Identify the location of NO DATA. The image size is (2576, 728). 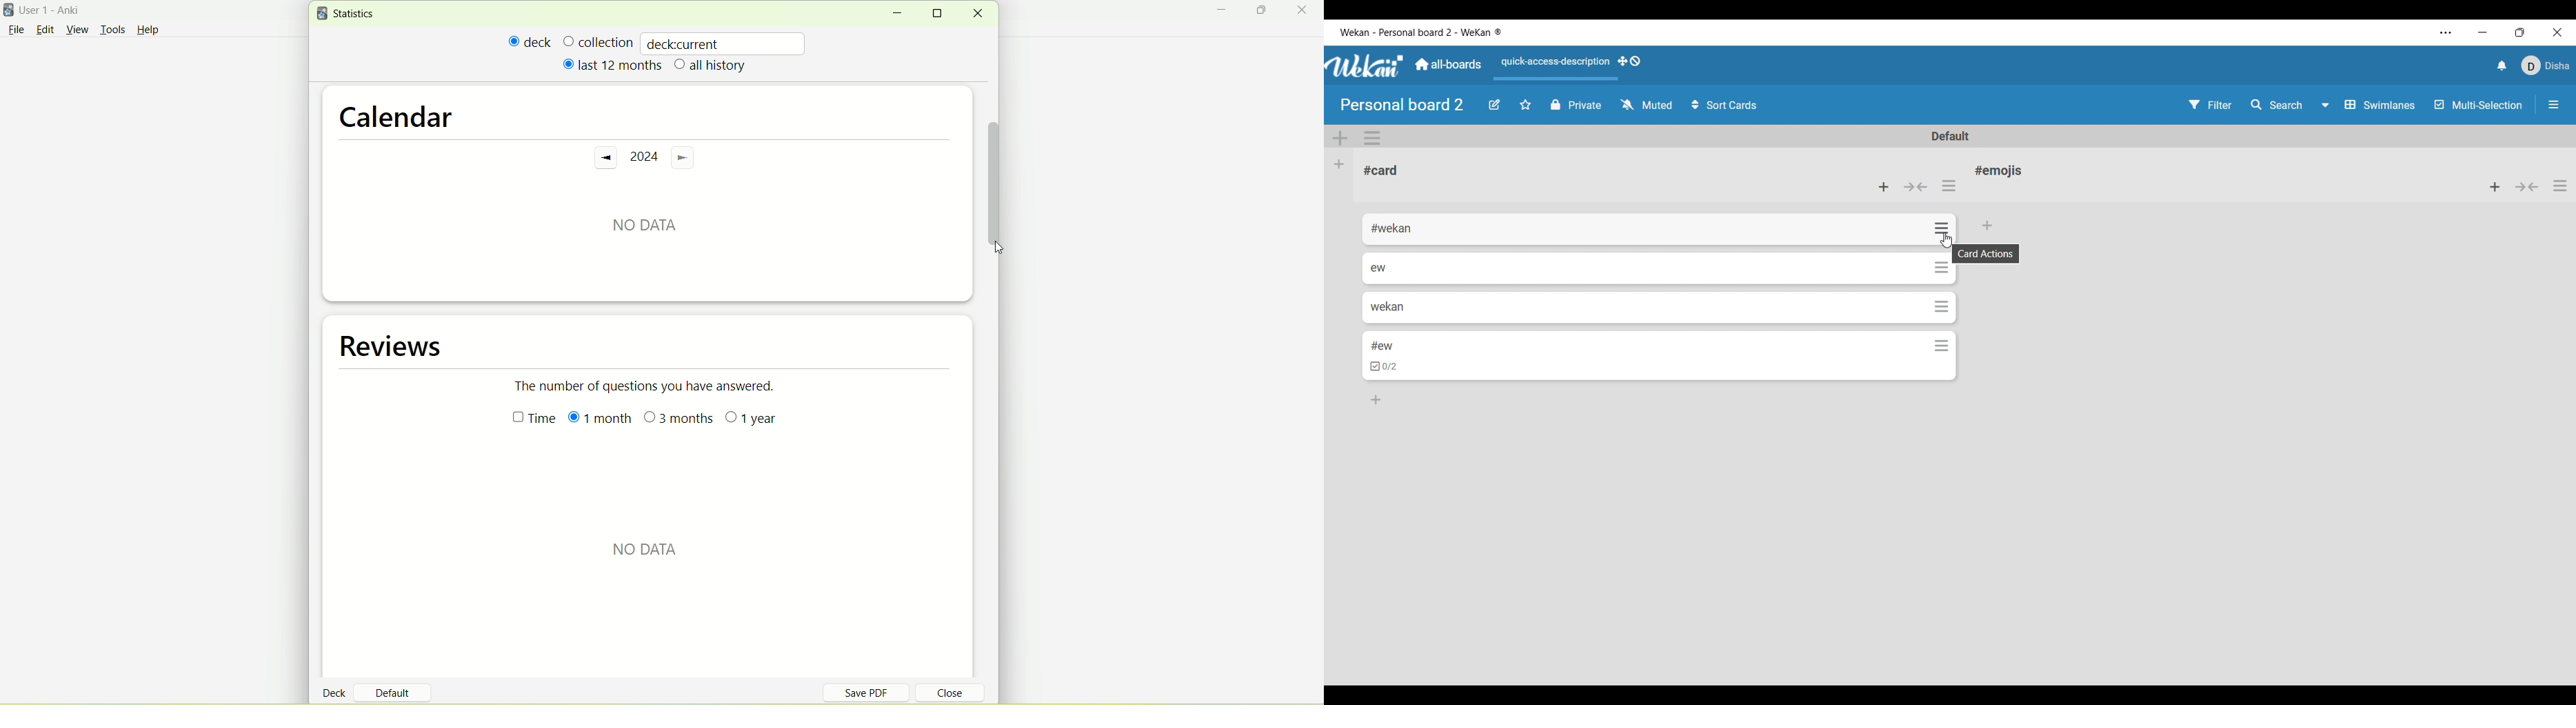
(647, 550).